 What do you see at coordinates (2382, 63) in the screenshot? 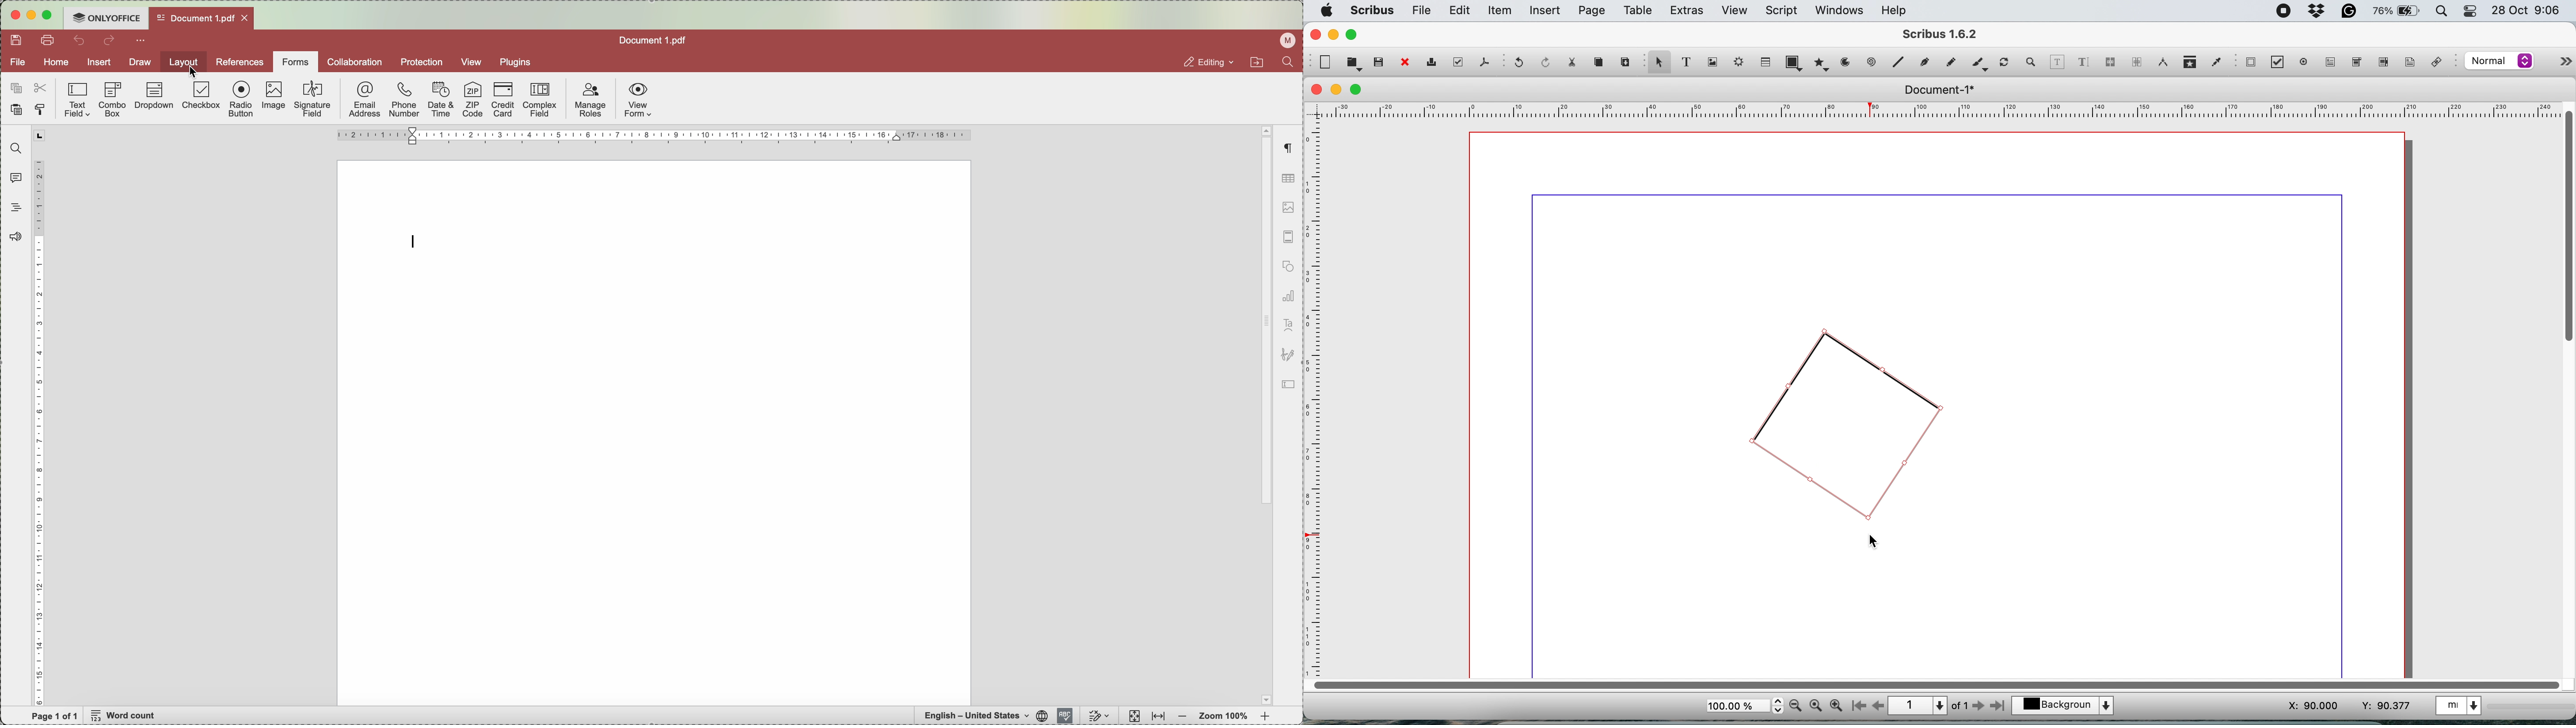
I see `pdf list box` at bounding box center [2382, 63].